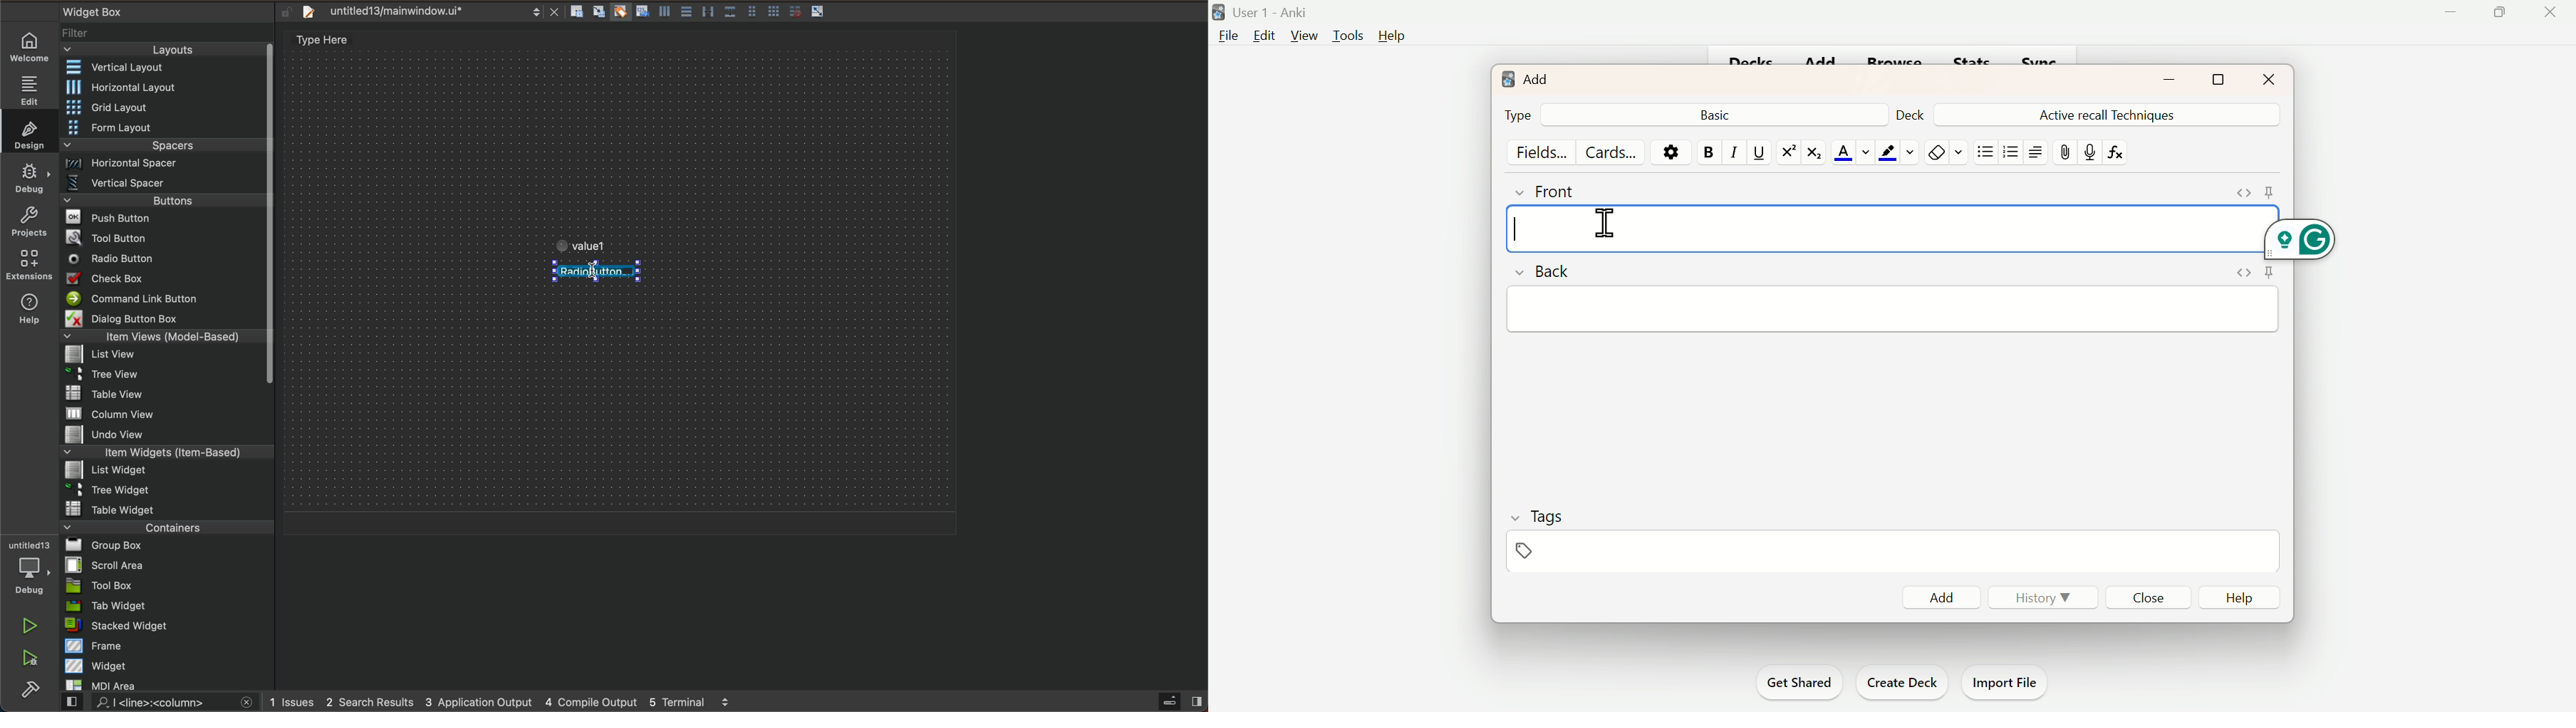  I want to click on Underline, so click(1759, 154).